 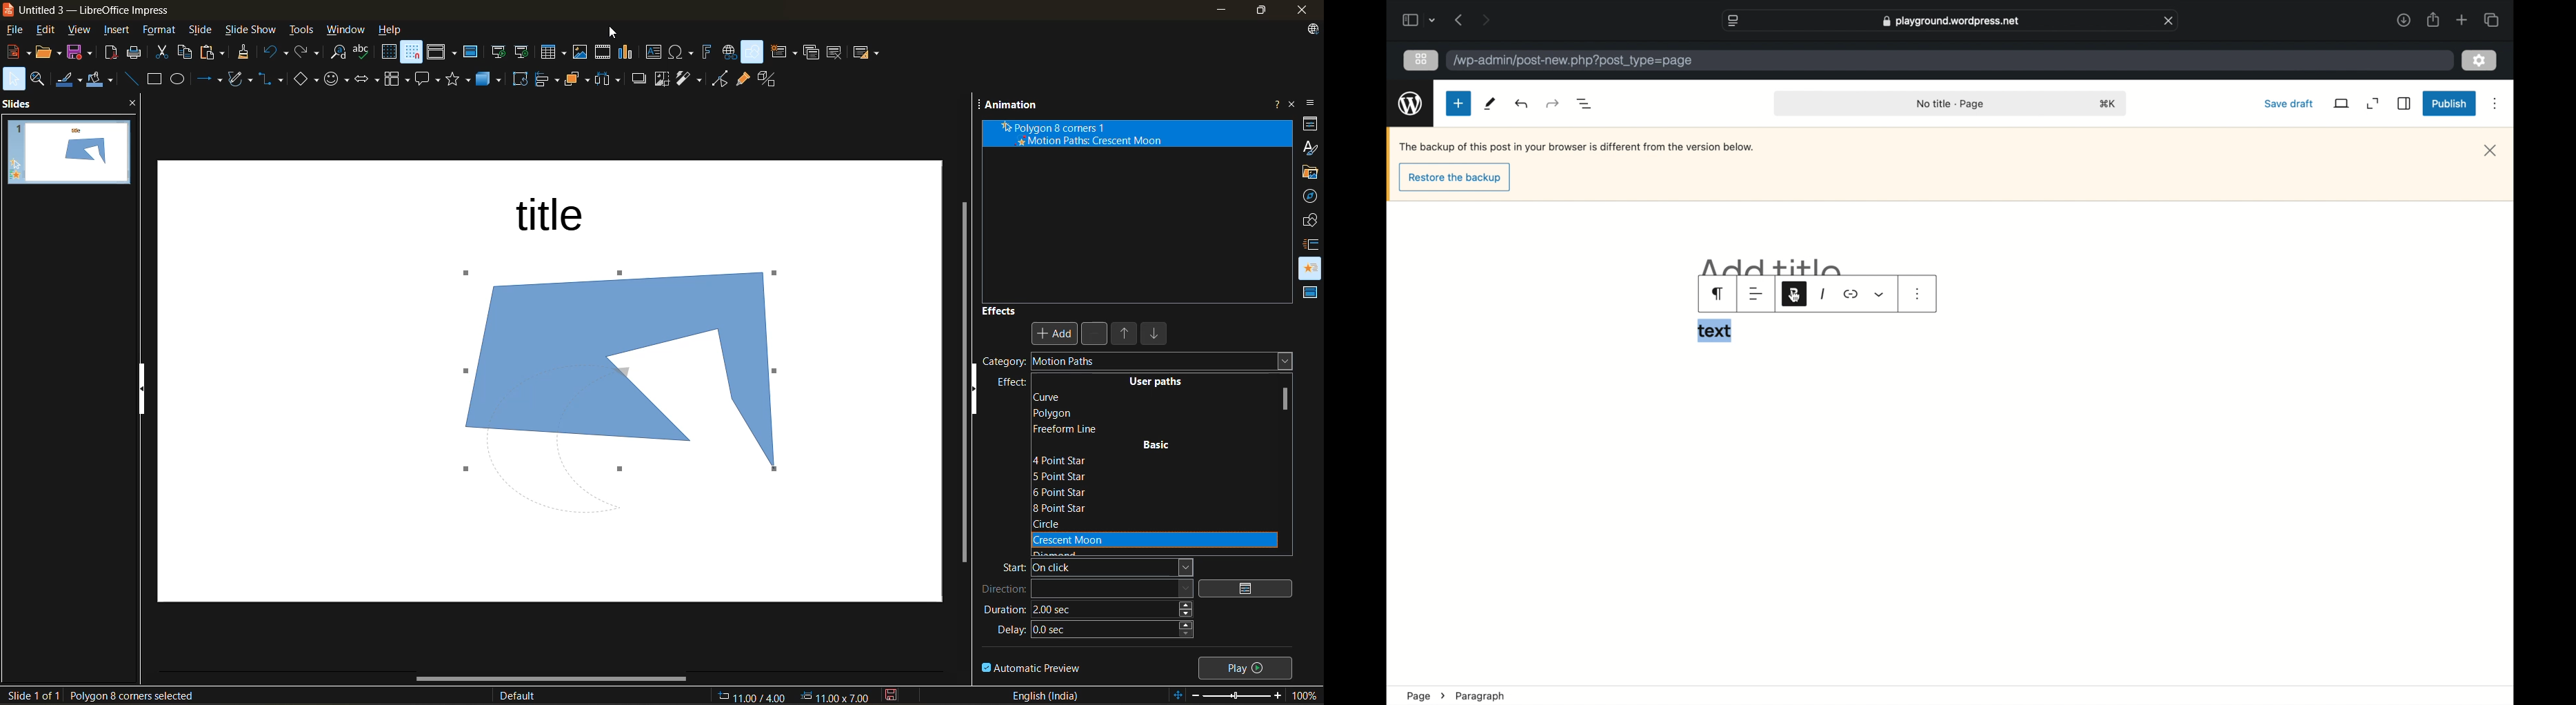 I want to click on cursor, so click(x=610, y=31).